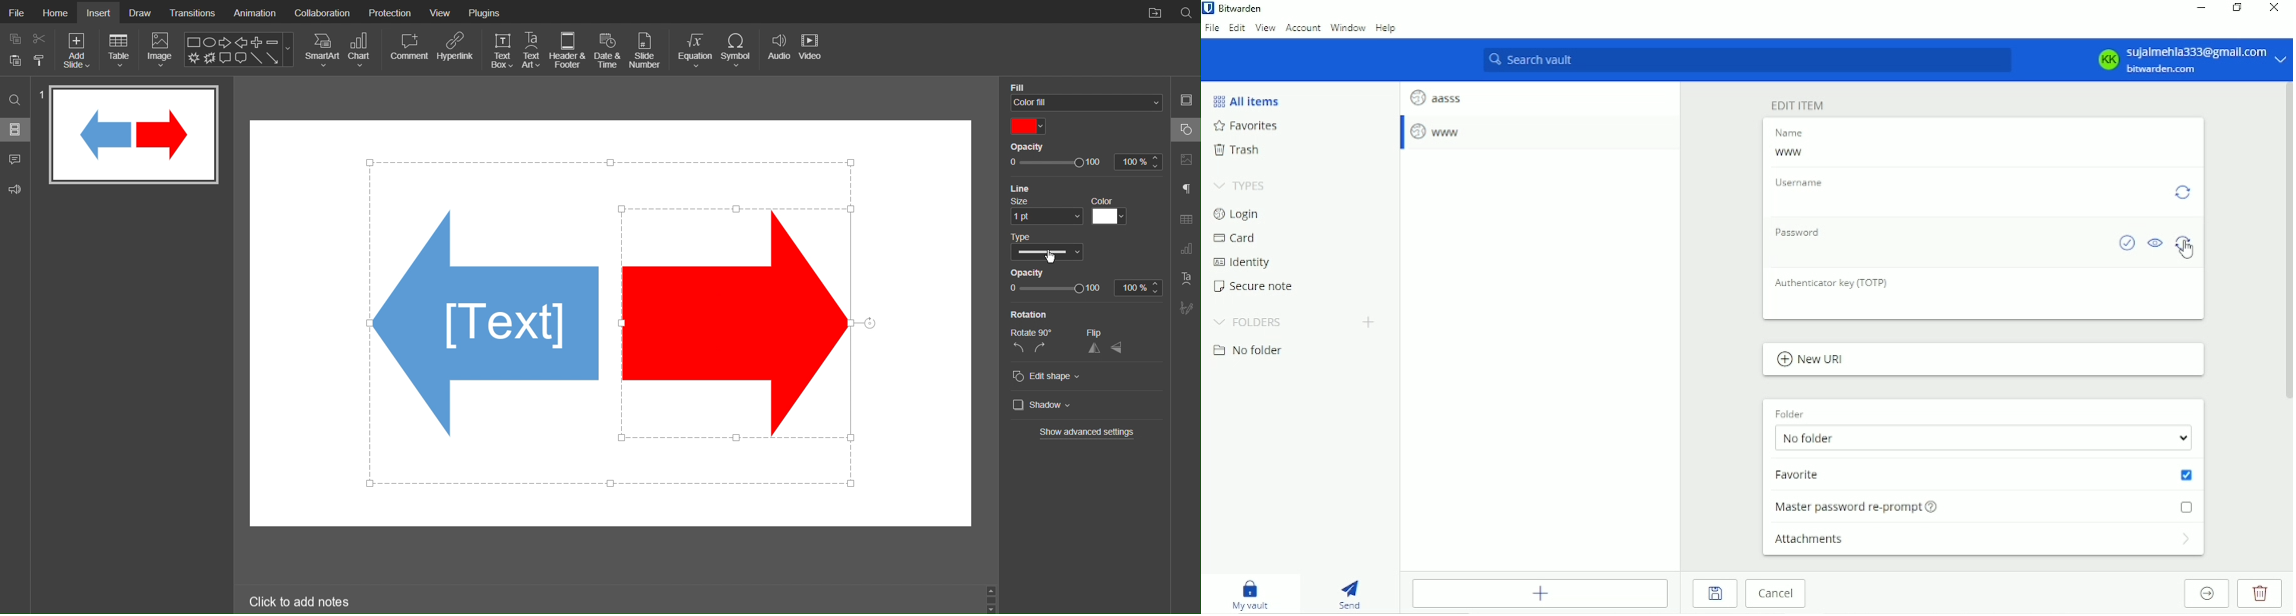 Image resolution: width=2296 pixels, height=616 pixels. What do you see at coordinates (1250, 127) in the screenshot?
I see `Favorites` at bounding box center [1250, 127].